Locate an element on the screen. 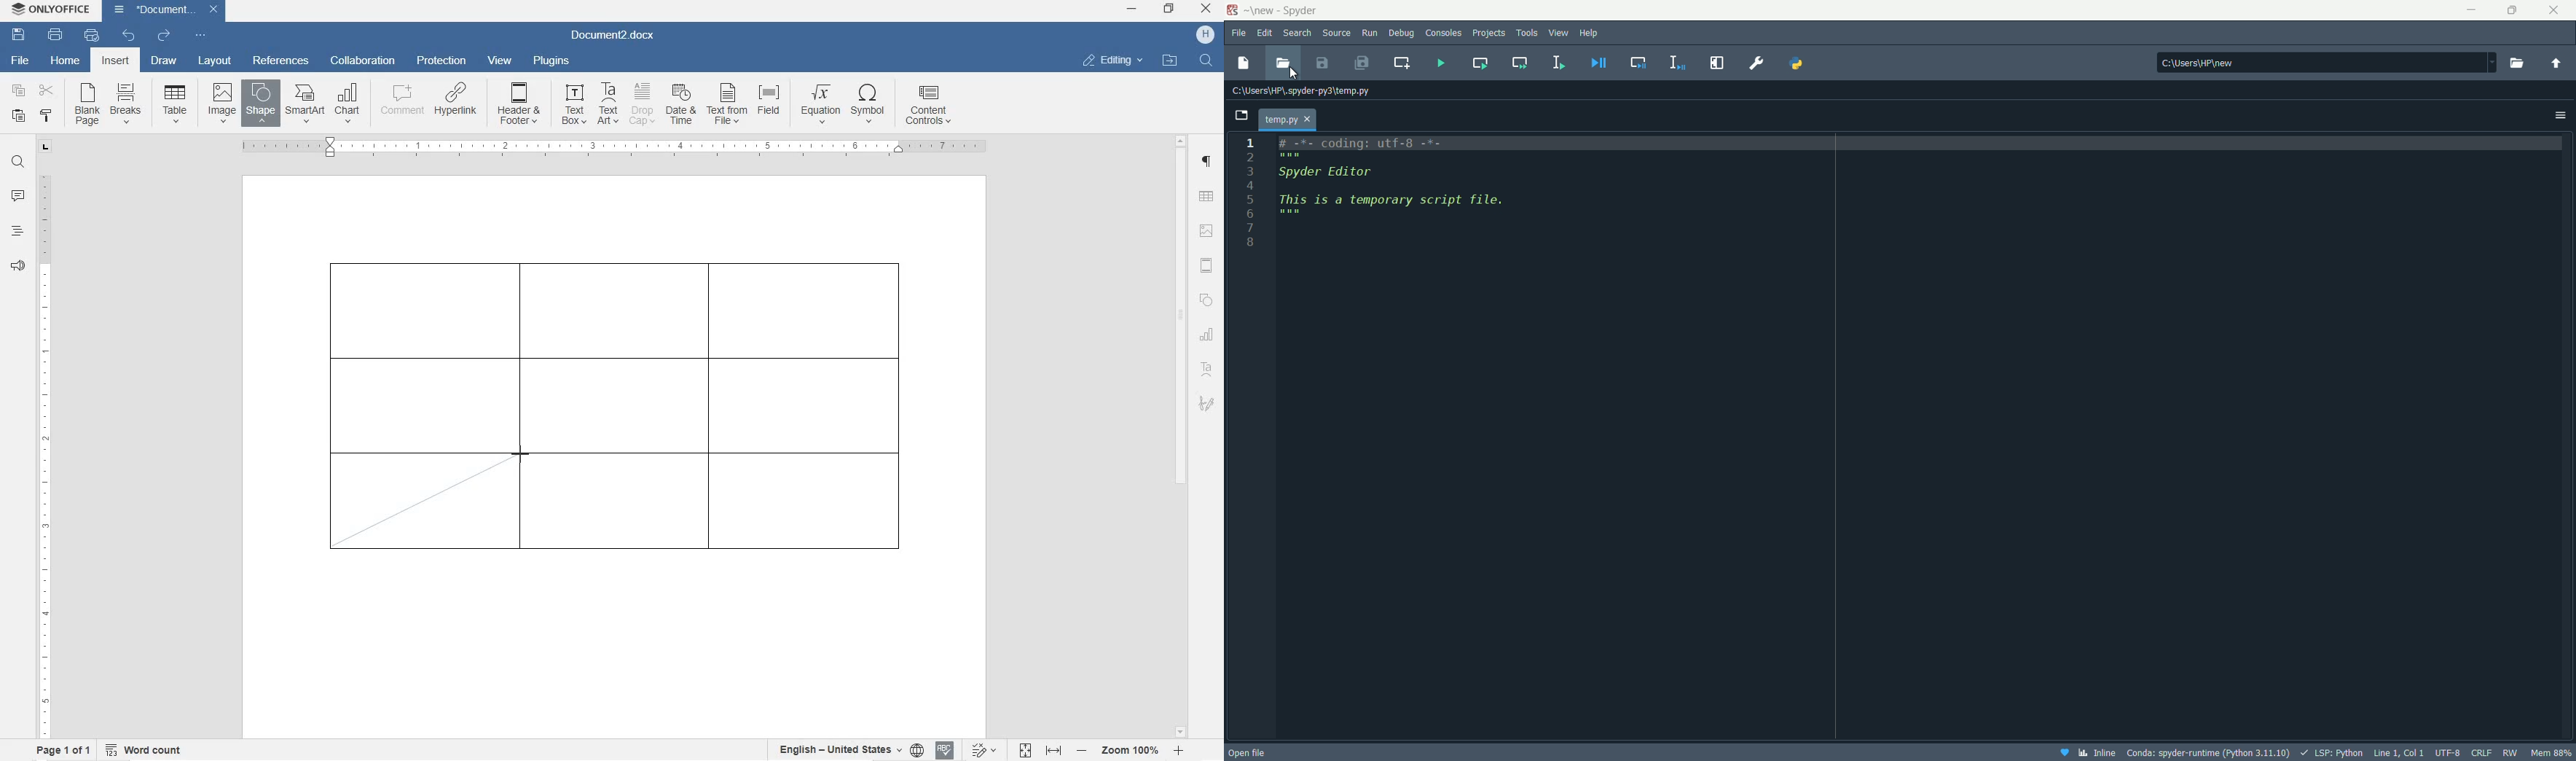 This screenshot has width=2576, height=784. App icon is located at coordinates (1236, 11).